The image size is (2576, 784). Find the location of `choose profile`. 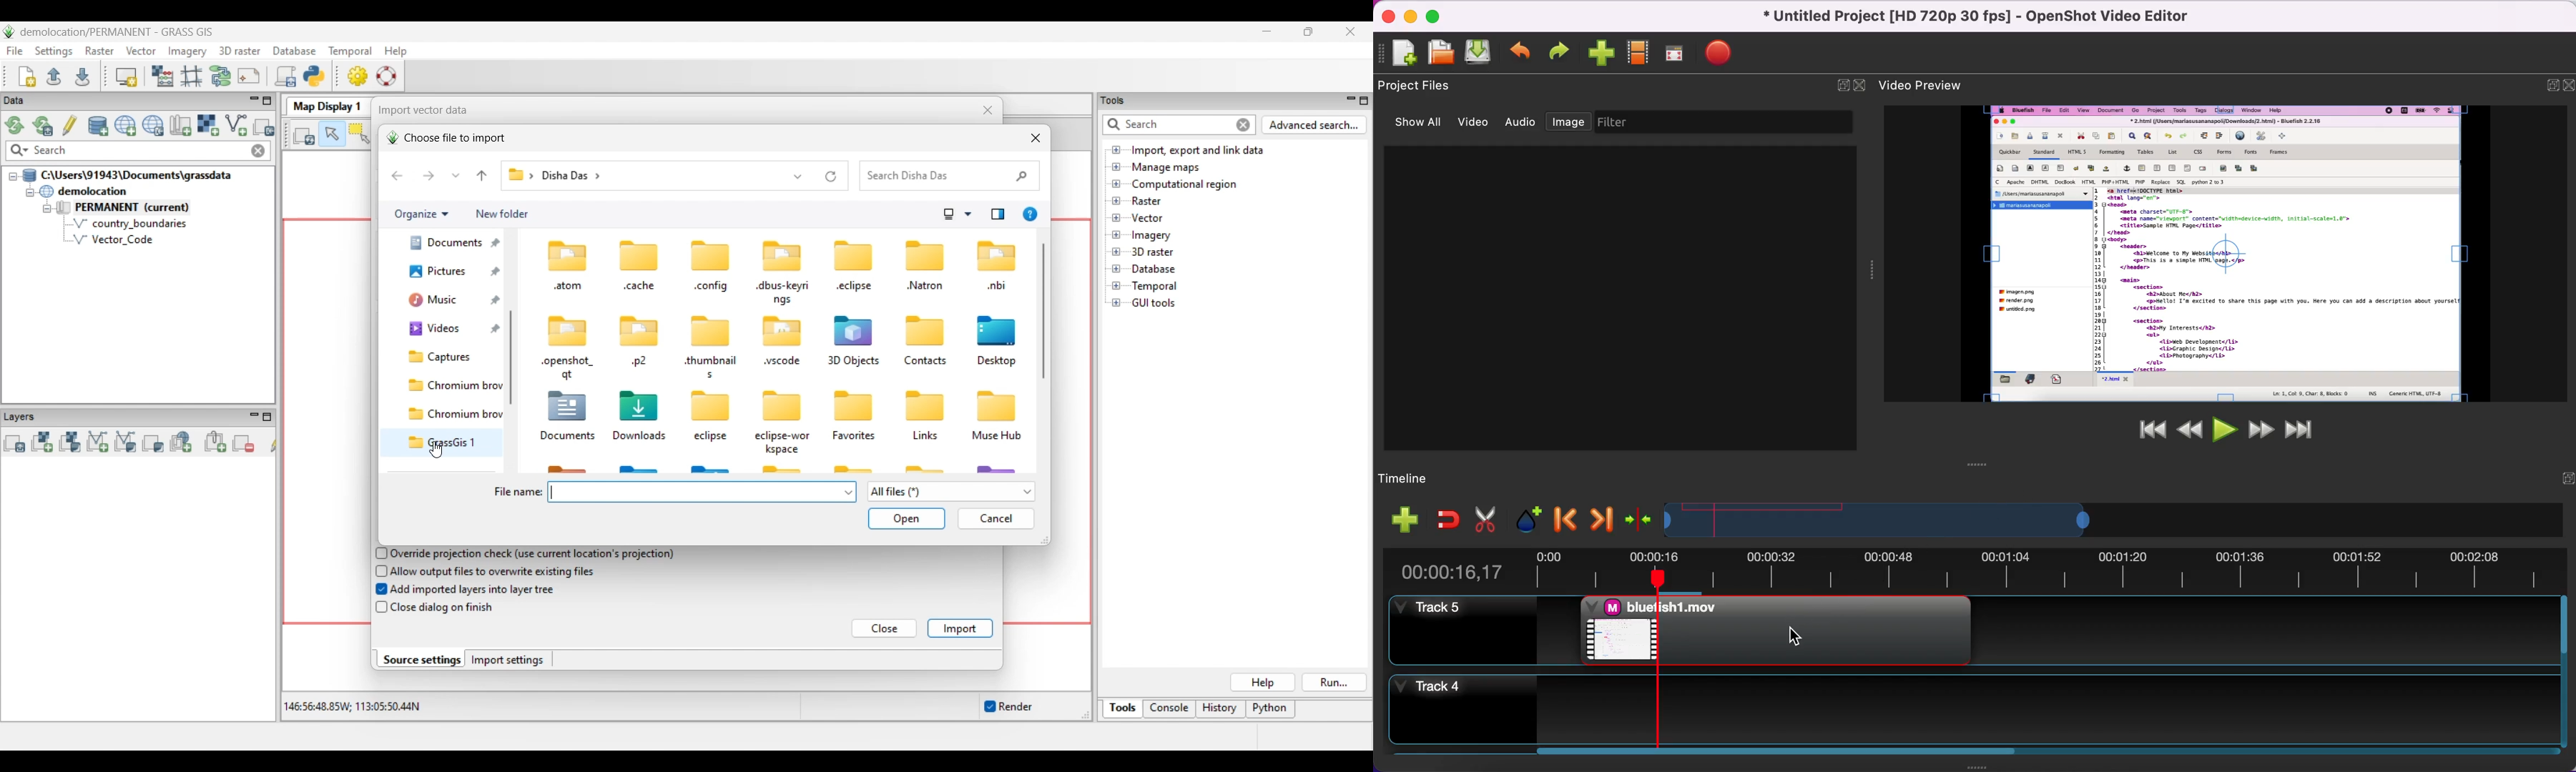

choose profile is located at coordinates (1640, 53).